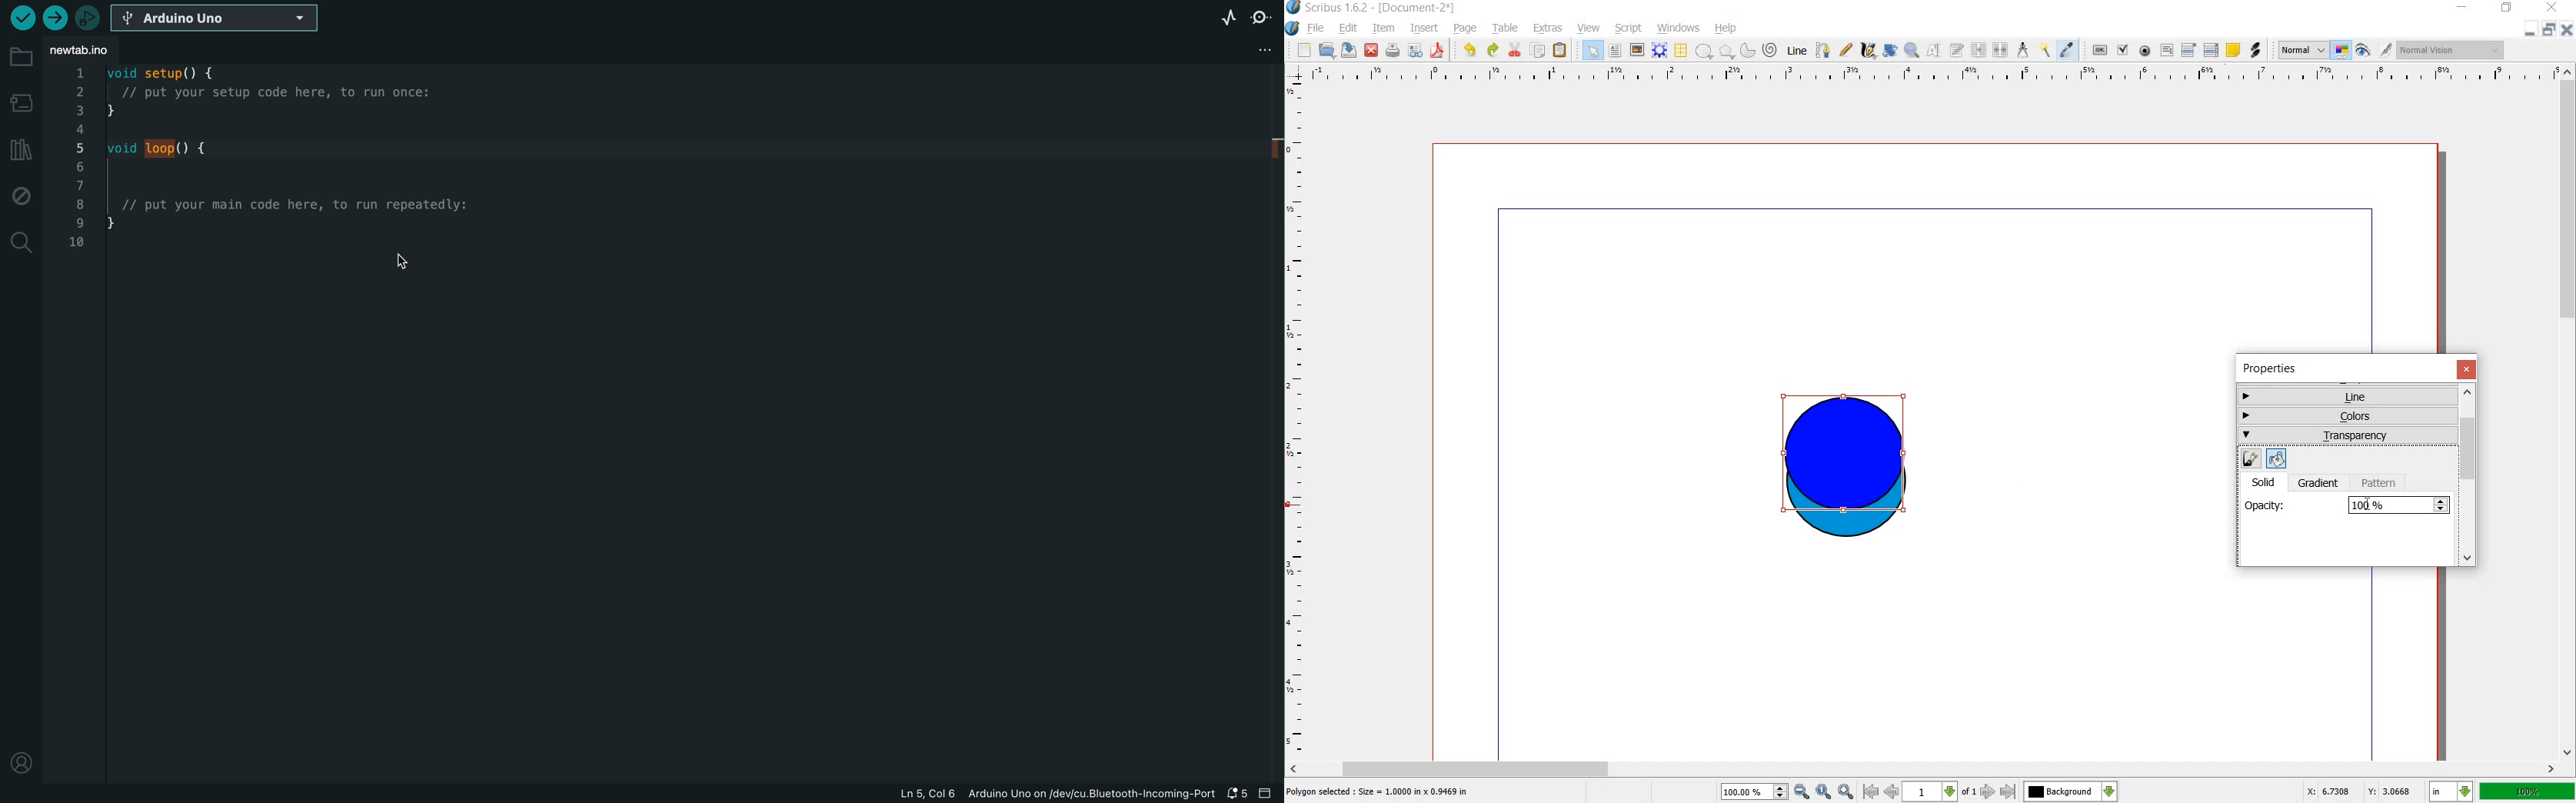 The height and width of the screenshot is (812, 2576). I want to click on copy, so click(1539, 51).